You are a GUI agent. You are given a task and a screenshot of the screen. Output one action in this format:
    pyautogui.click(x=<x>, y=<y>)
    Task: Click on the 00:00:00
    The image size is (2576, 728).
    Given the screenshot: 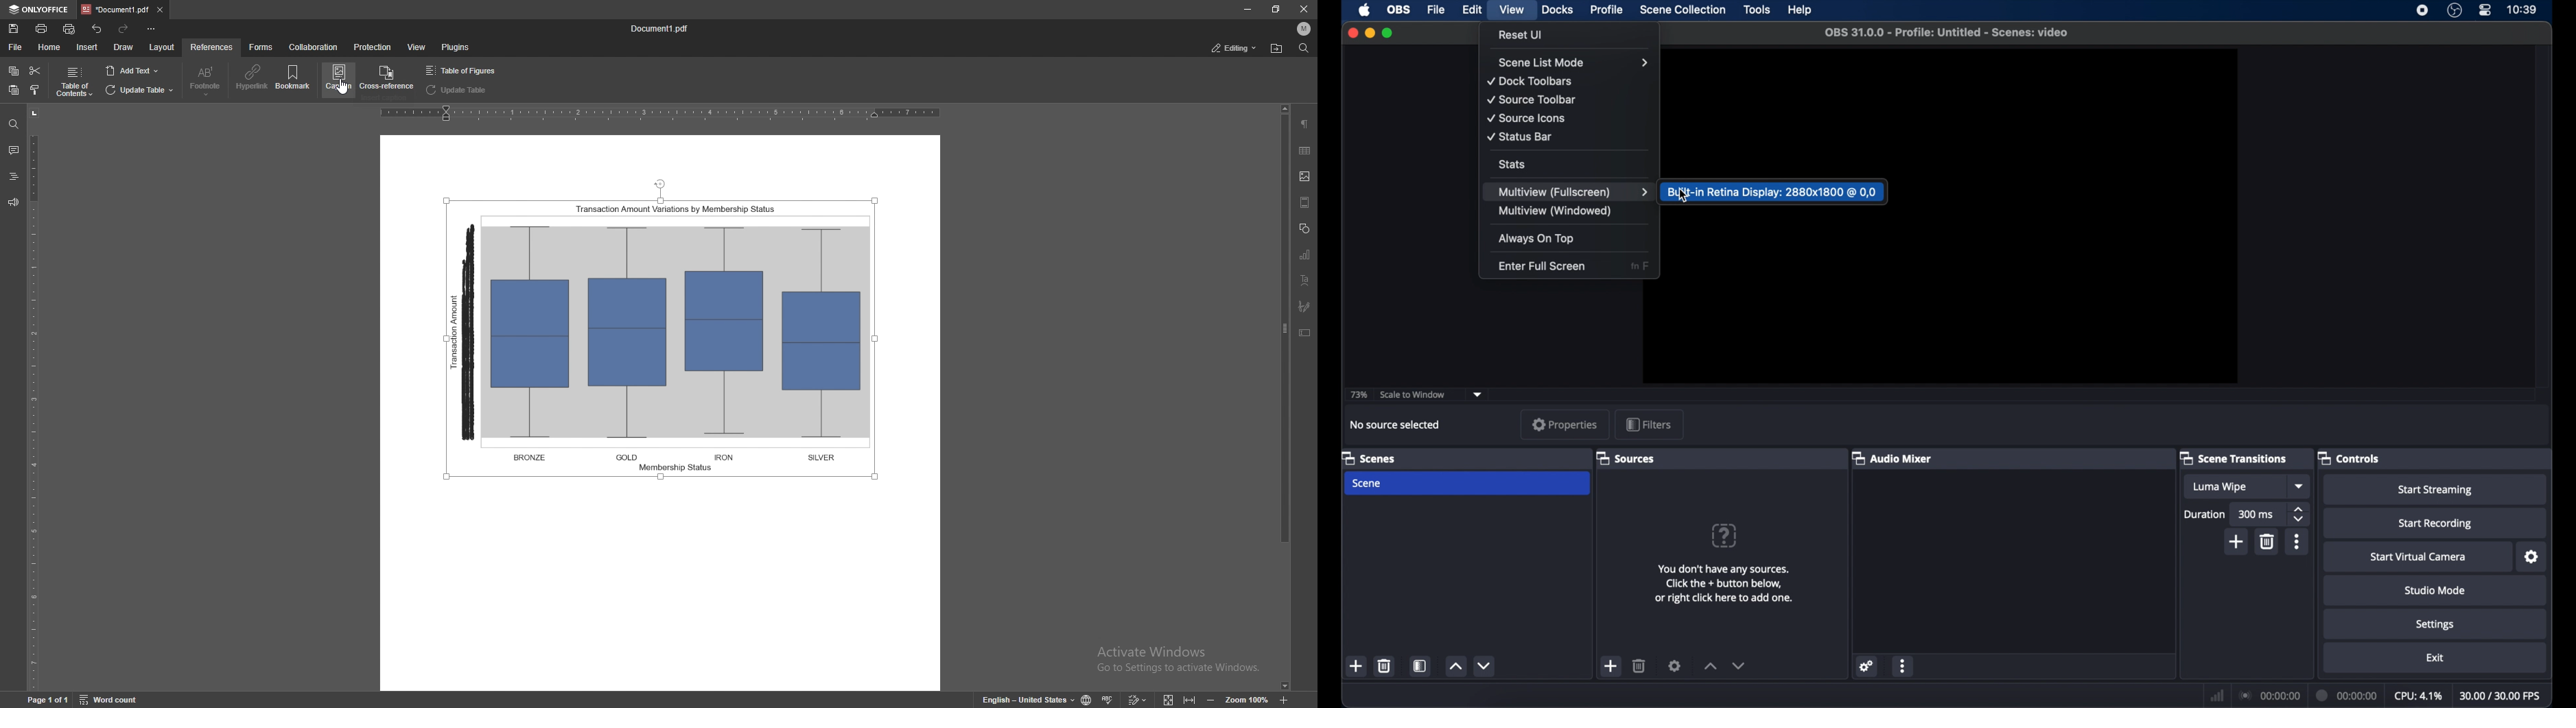 What is the action you would take?
    pyautogui.click(x=2271, y=696)
    